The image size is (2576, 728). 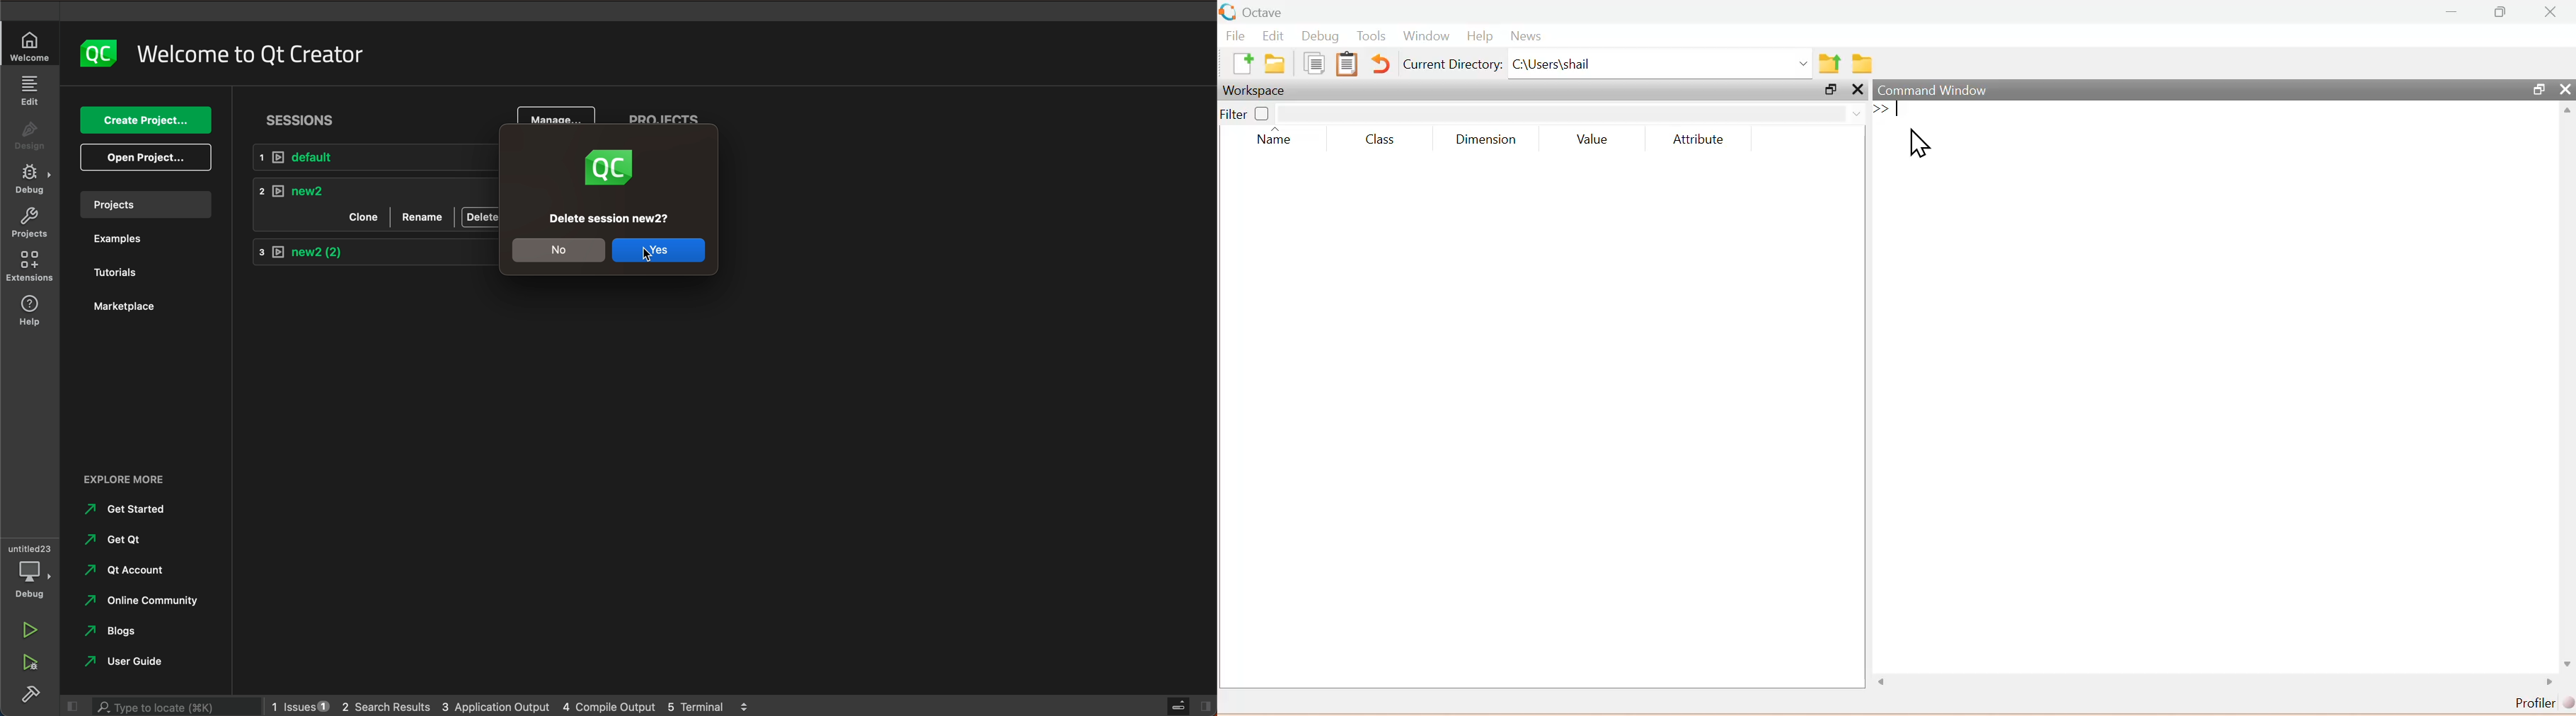 I want to click on Help, so click(x=1478, y=37).